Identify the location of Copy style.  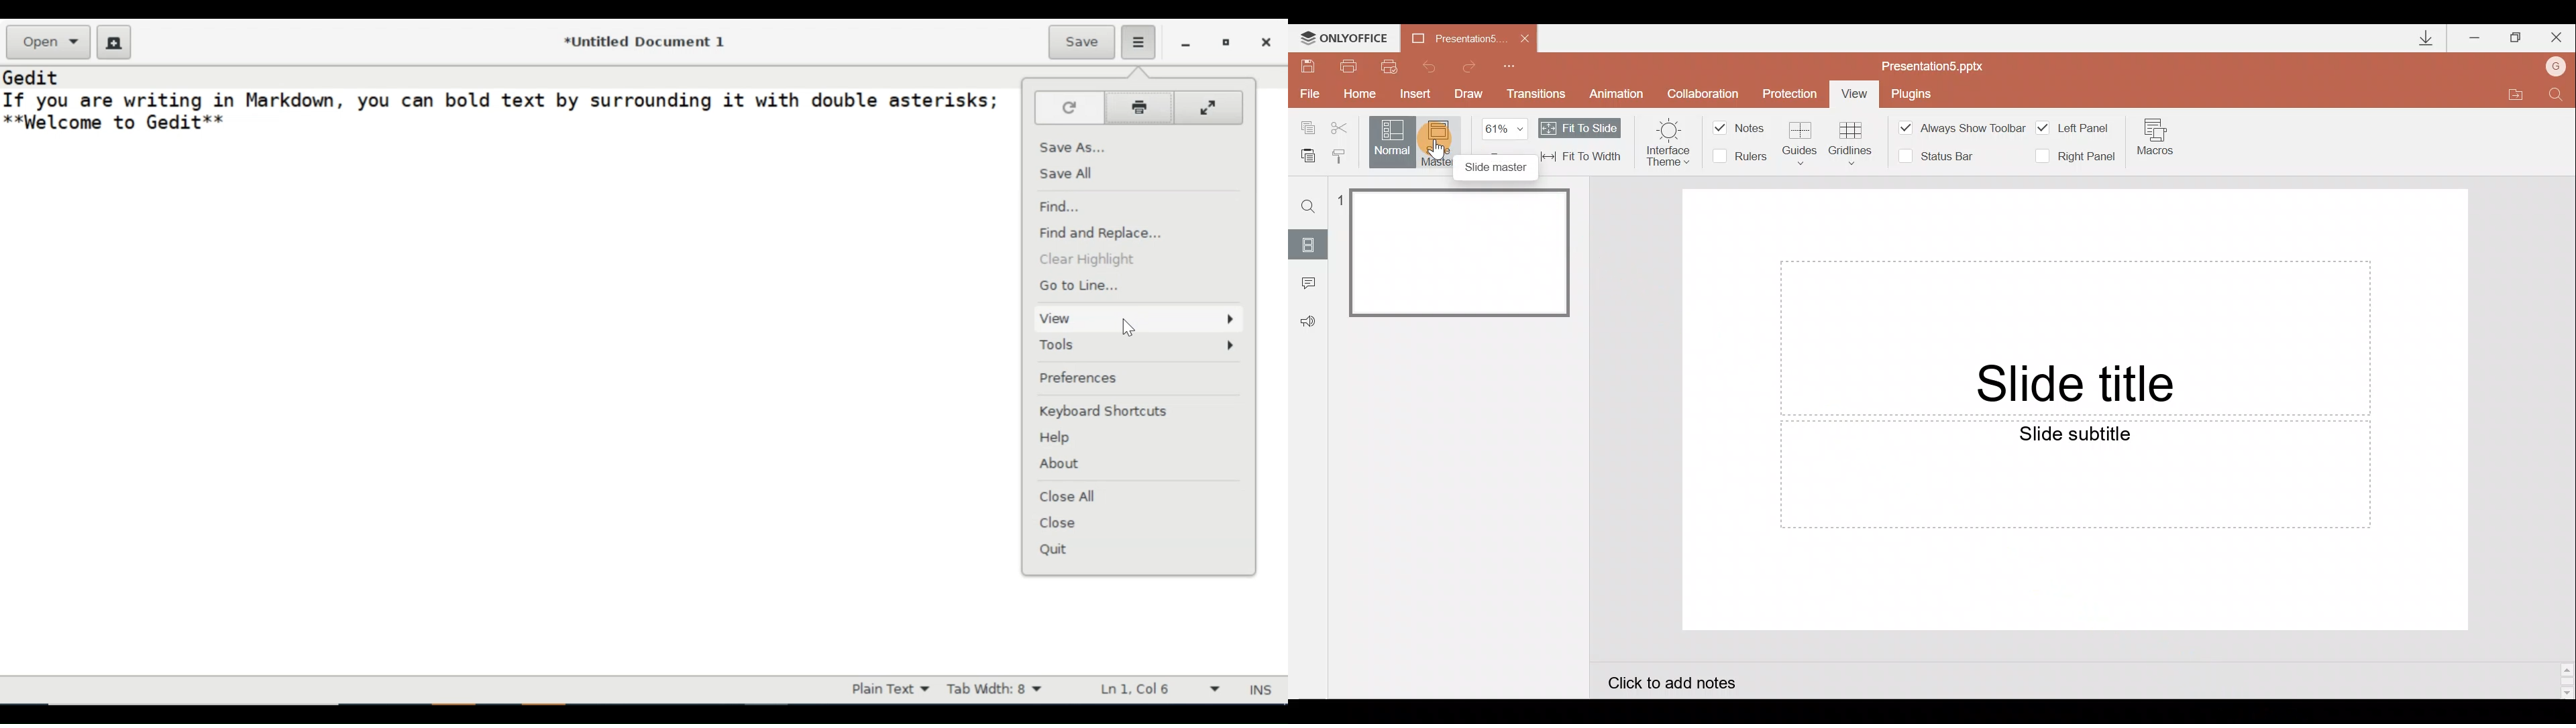
(1345, 156).